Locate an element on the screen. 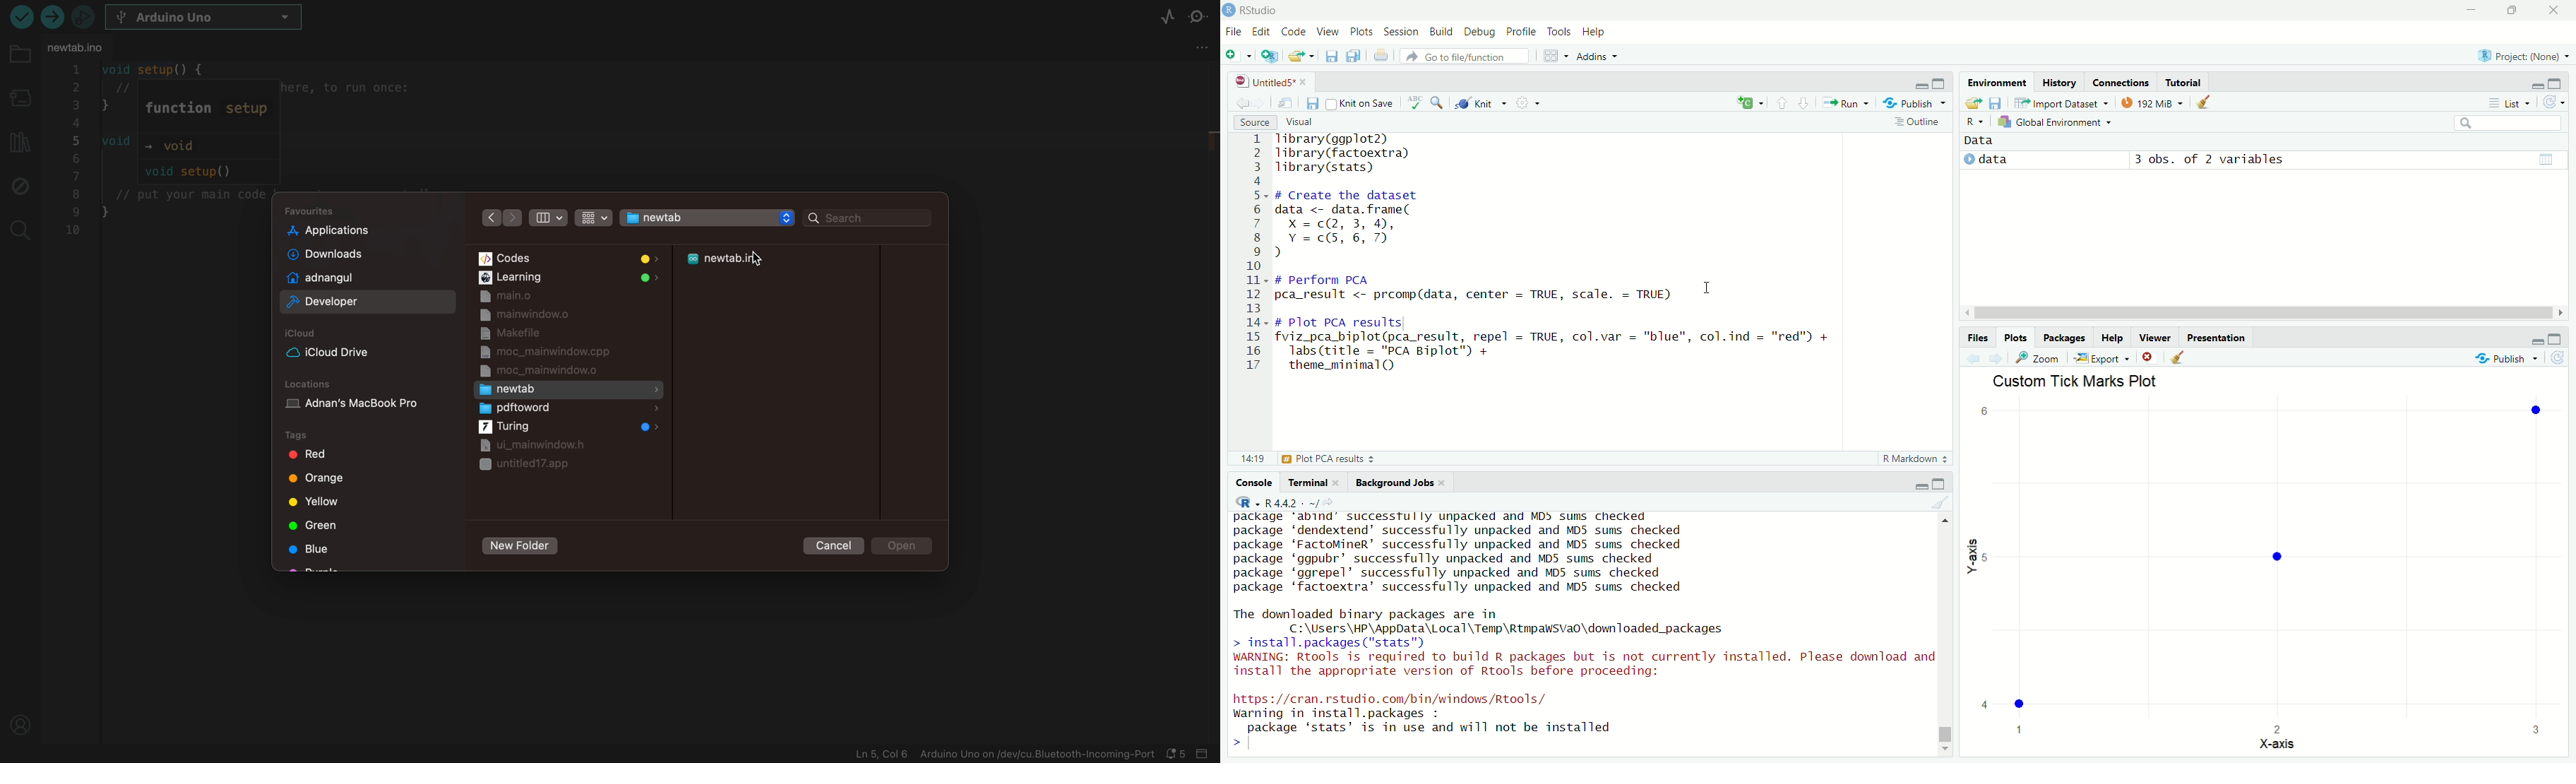  publish is located at coordinates (1916, 104).